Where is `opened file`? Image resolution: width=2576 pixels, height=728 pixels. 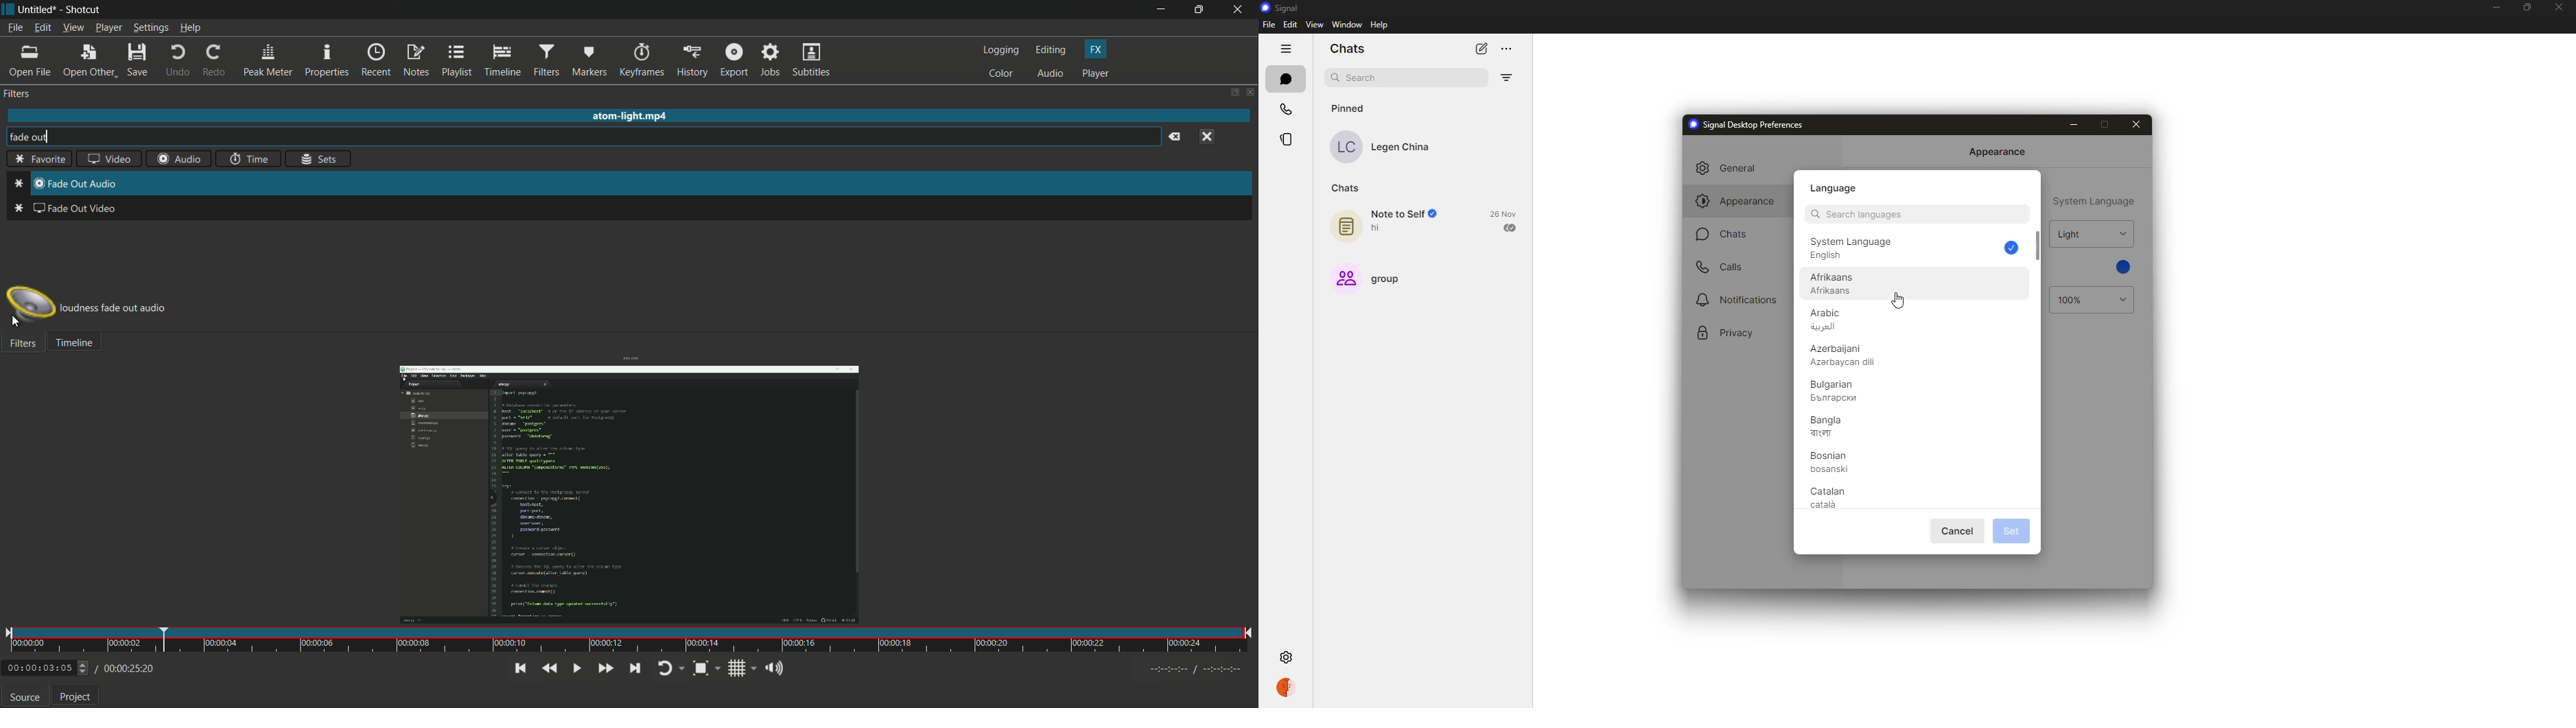 opened file is located at coordinates (628, 489).